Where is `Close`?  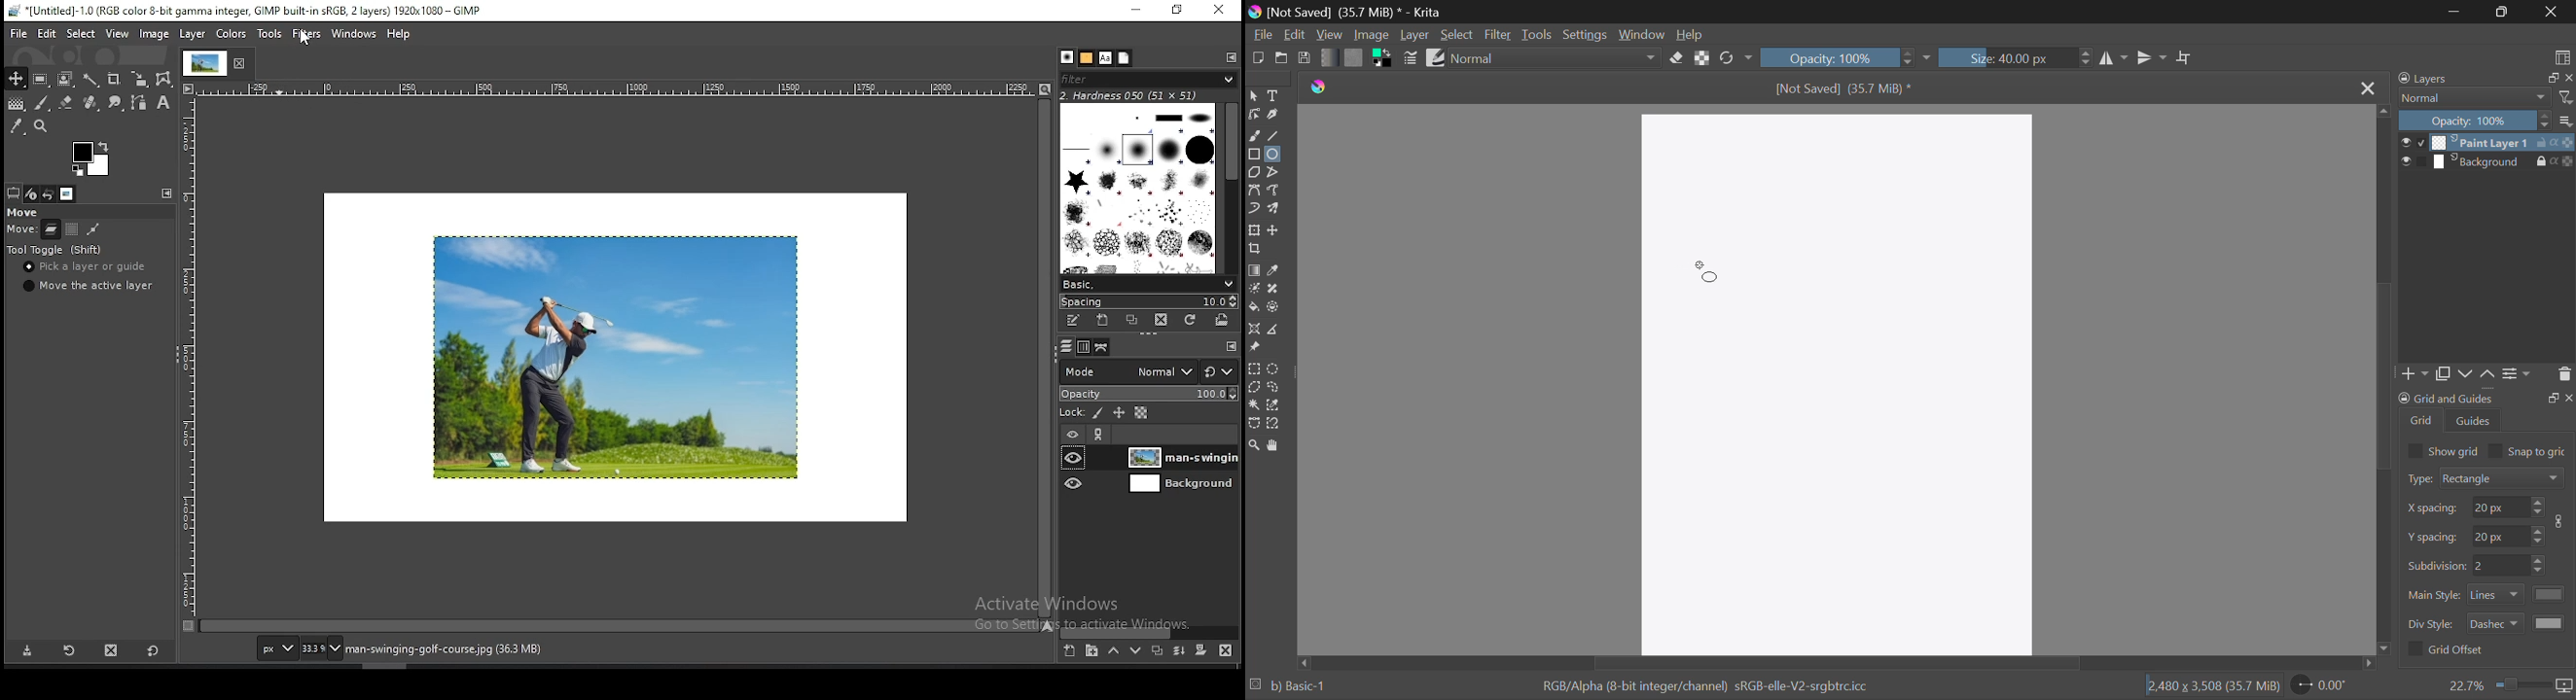
Close is located at coordinates (2552, 12).